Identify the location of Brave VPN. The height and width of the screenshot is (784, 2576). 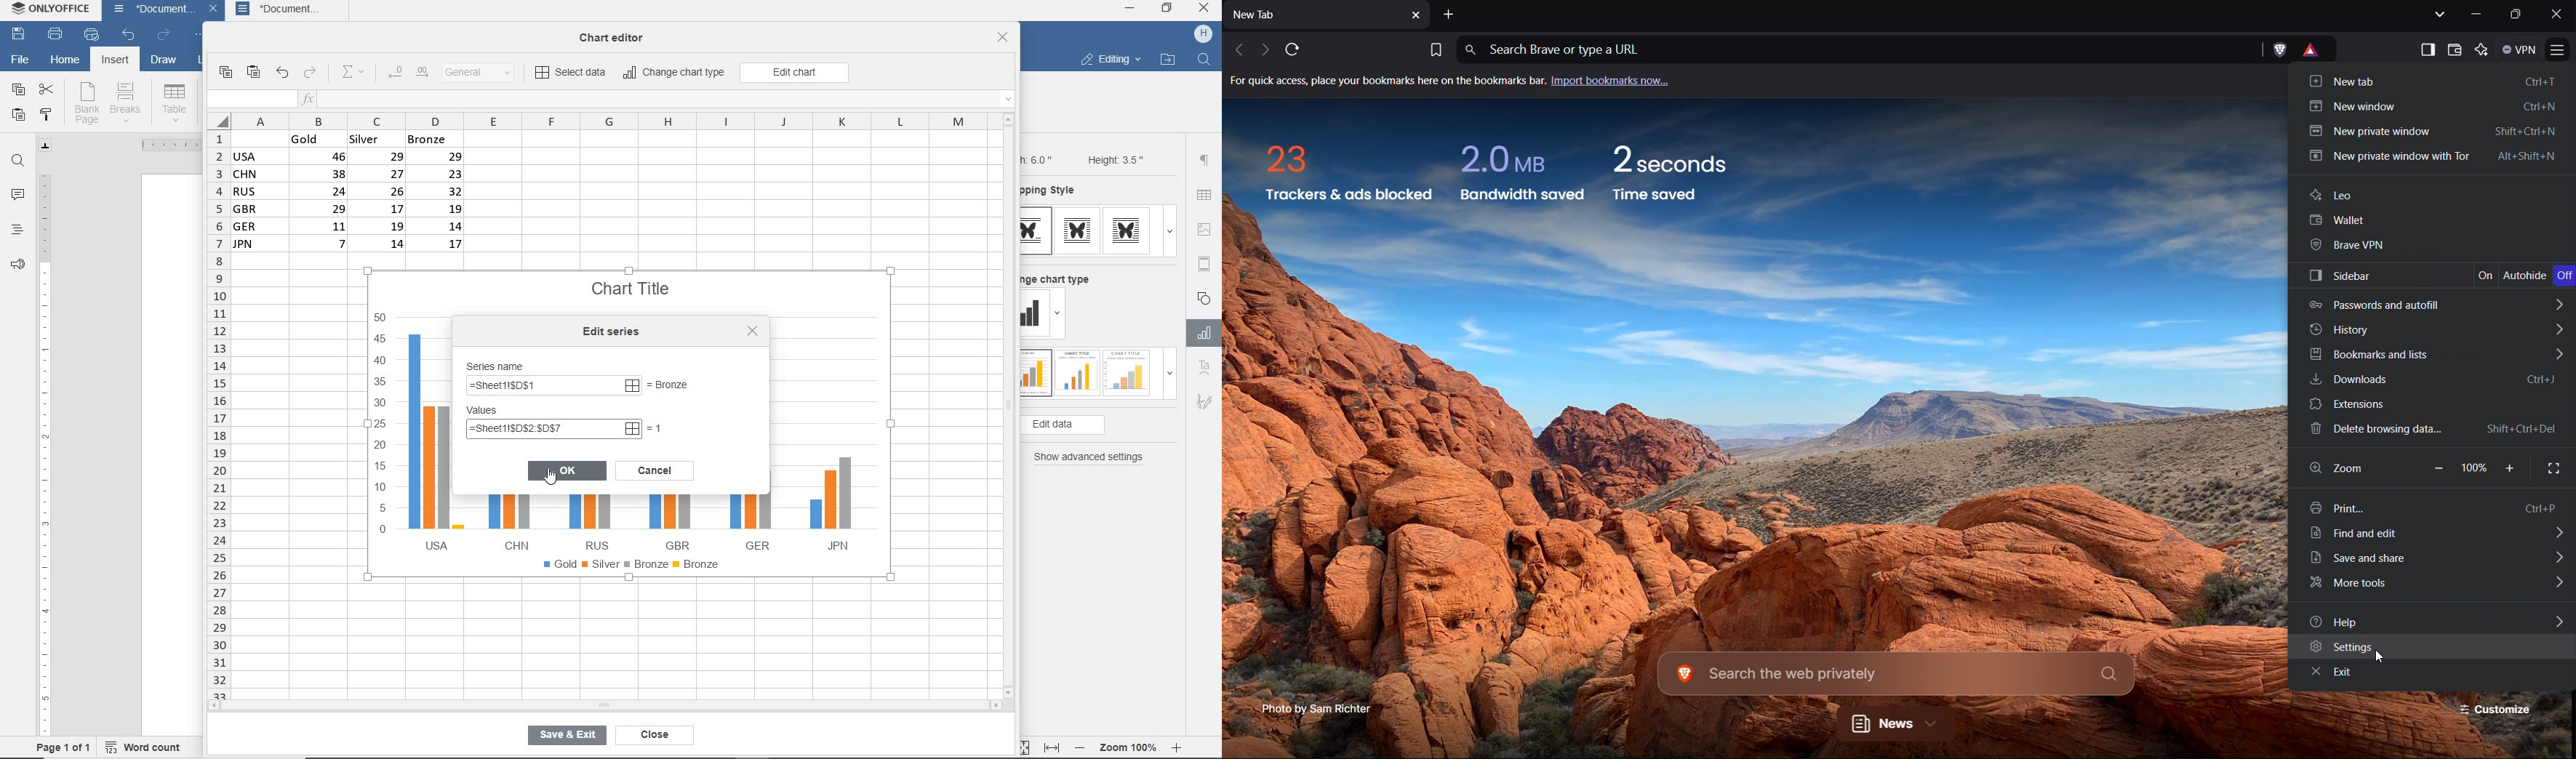
(2431, 247).